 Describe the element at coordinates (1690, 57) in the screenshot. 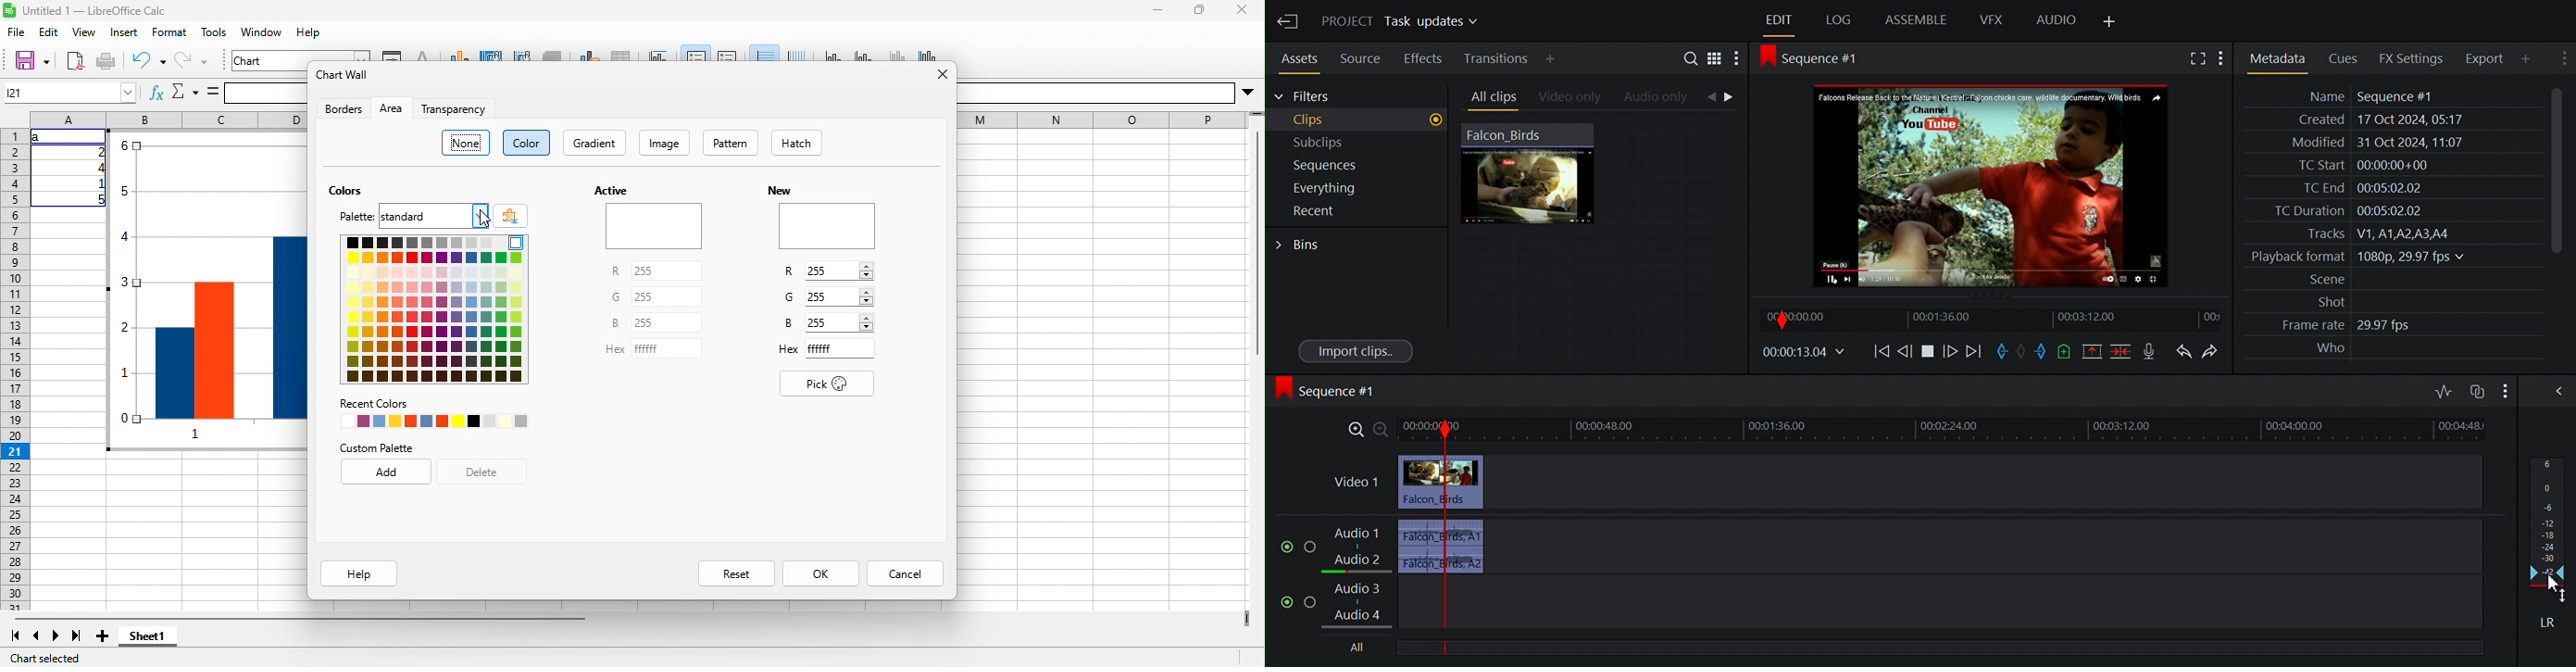

I see `Search in assets and bins` at that location.